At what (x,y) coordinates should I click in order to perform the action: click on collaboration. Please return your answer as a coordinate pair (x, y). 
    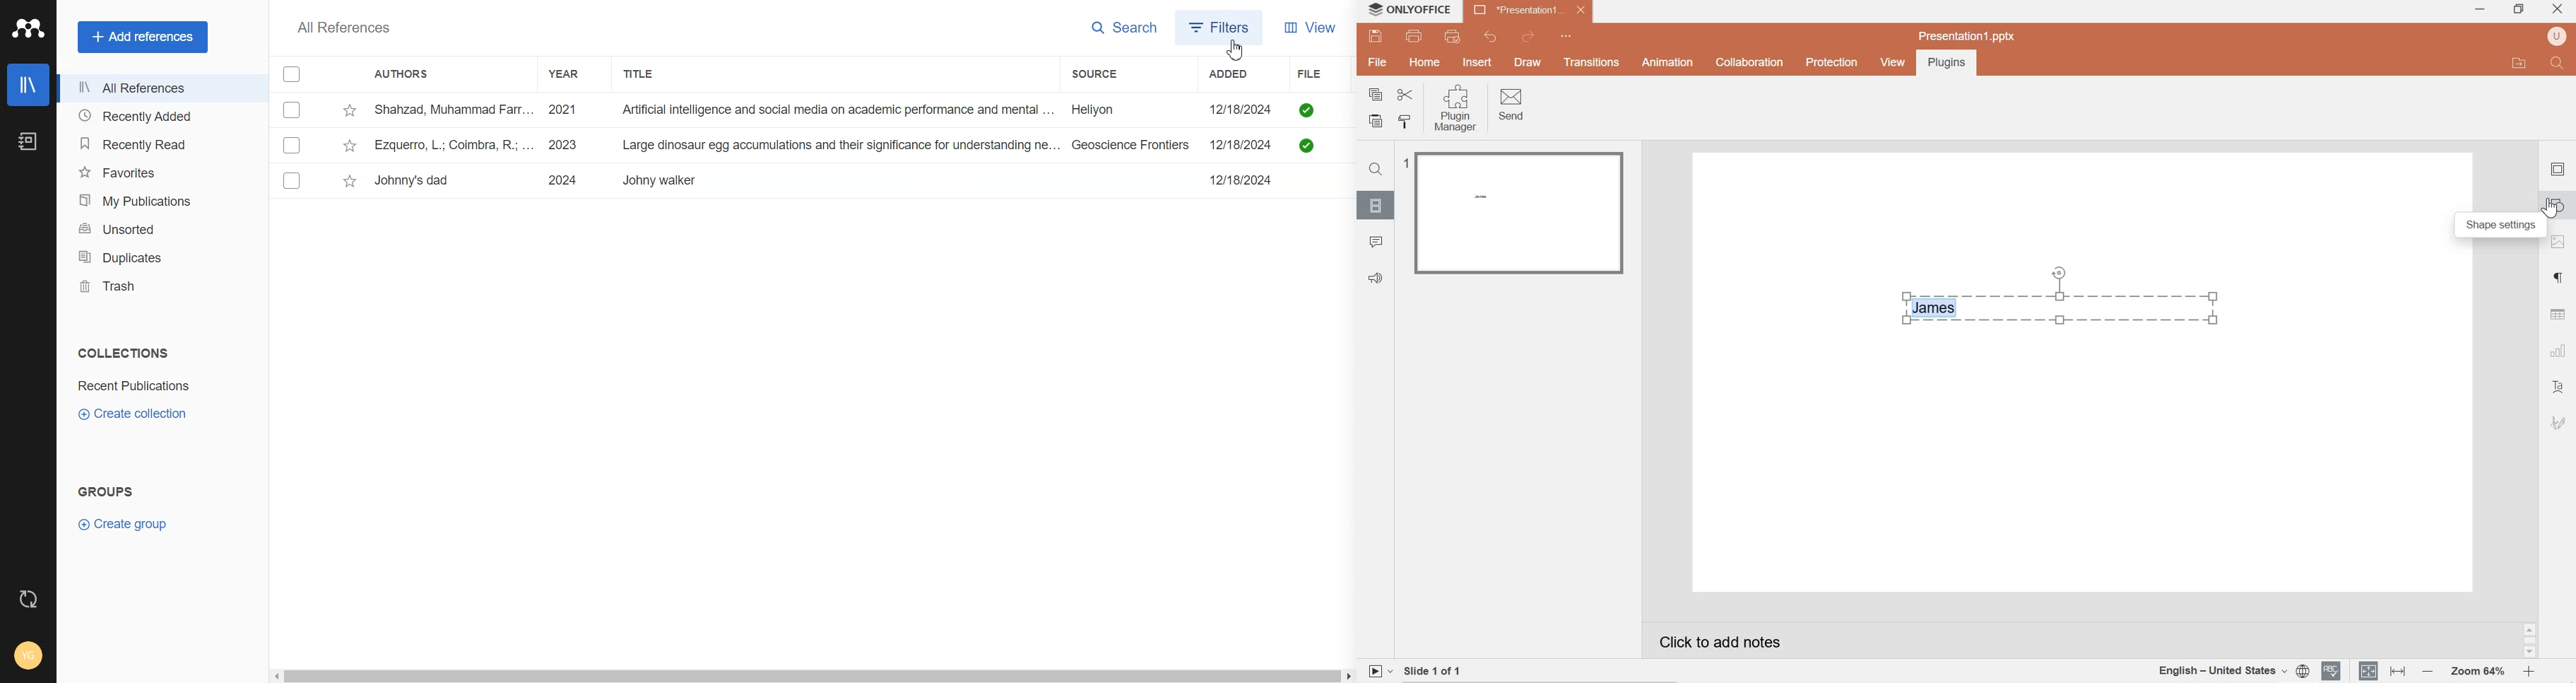
    Looking at the image, I should click on (1748, 63).